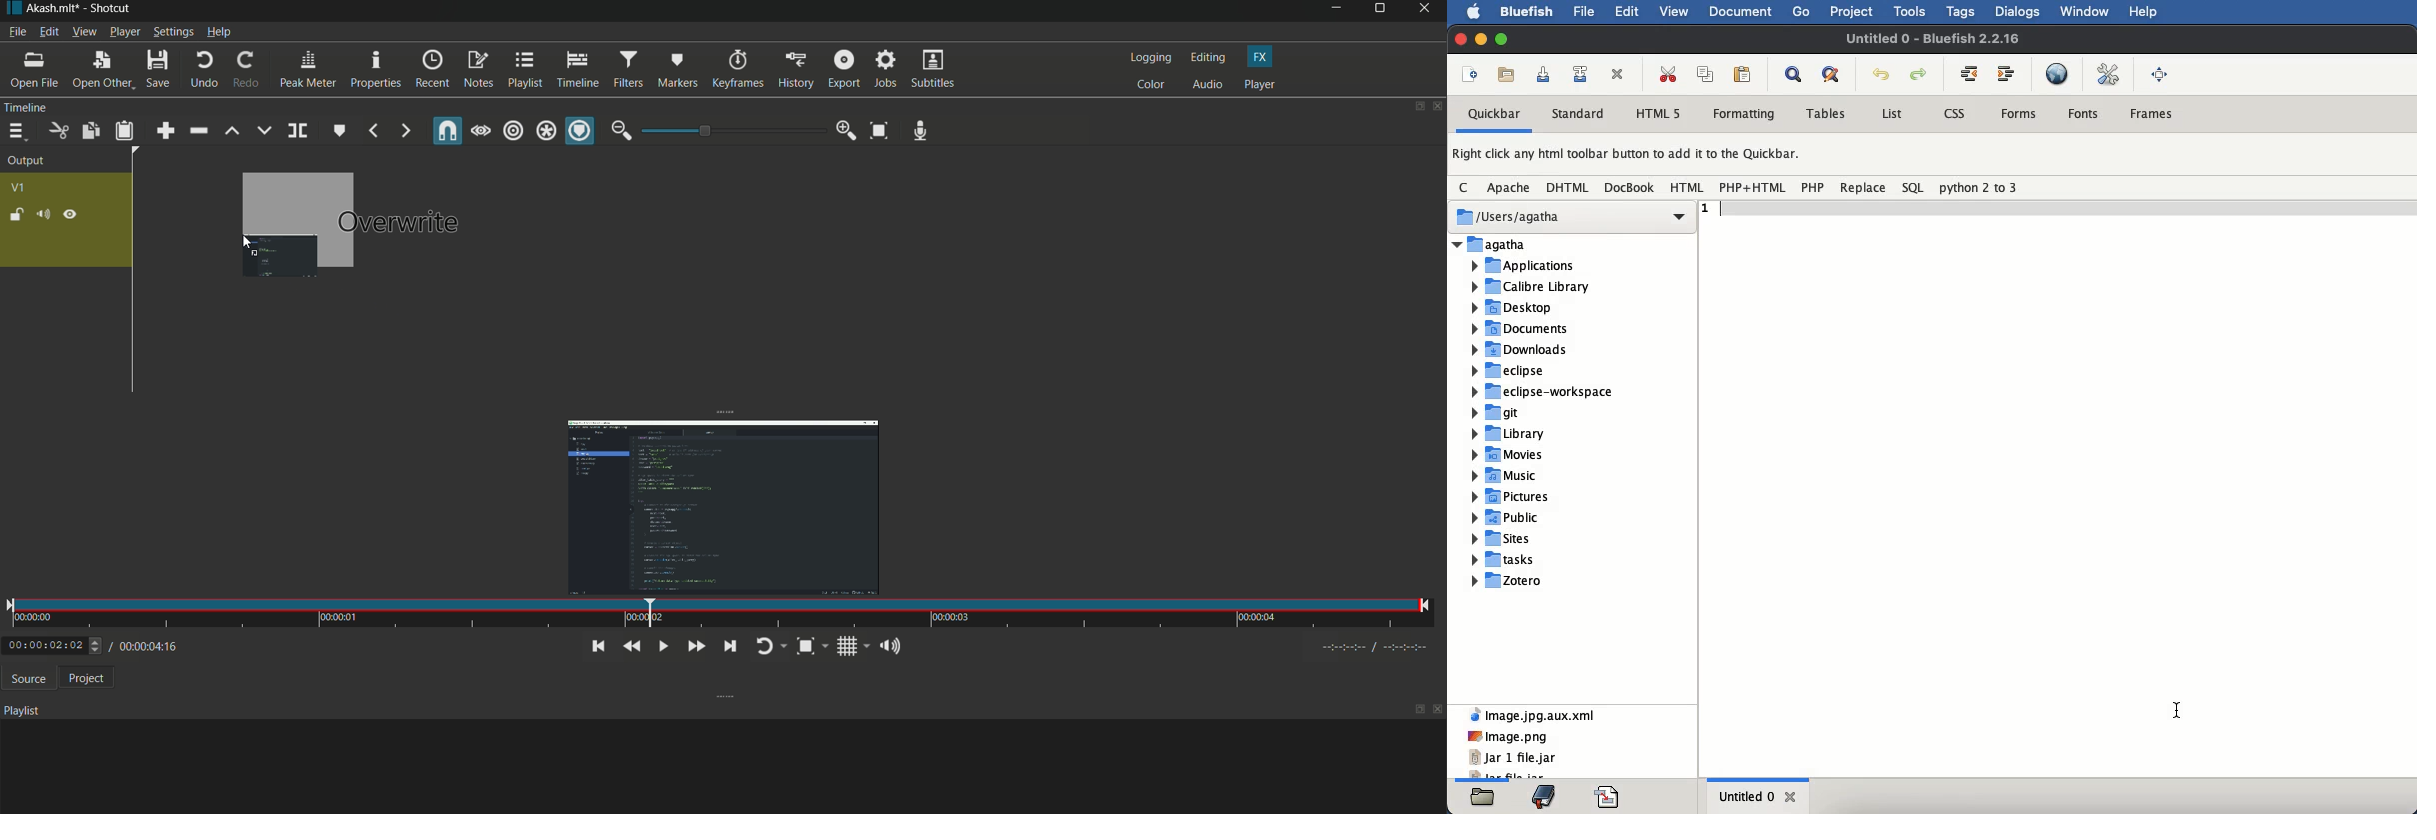 The image size is (2436, 840). Describe the element at coordinates (1482, 40) in the screenshot. I see `minimize` at that location.